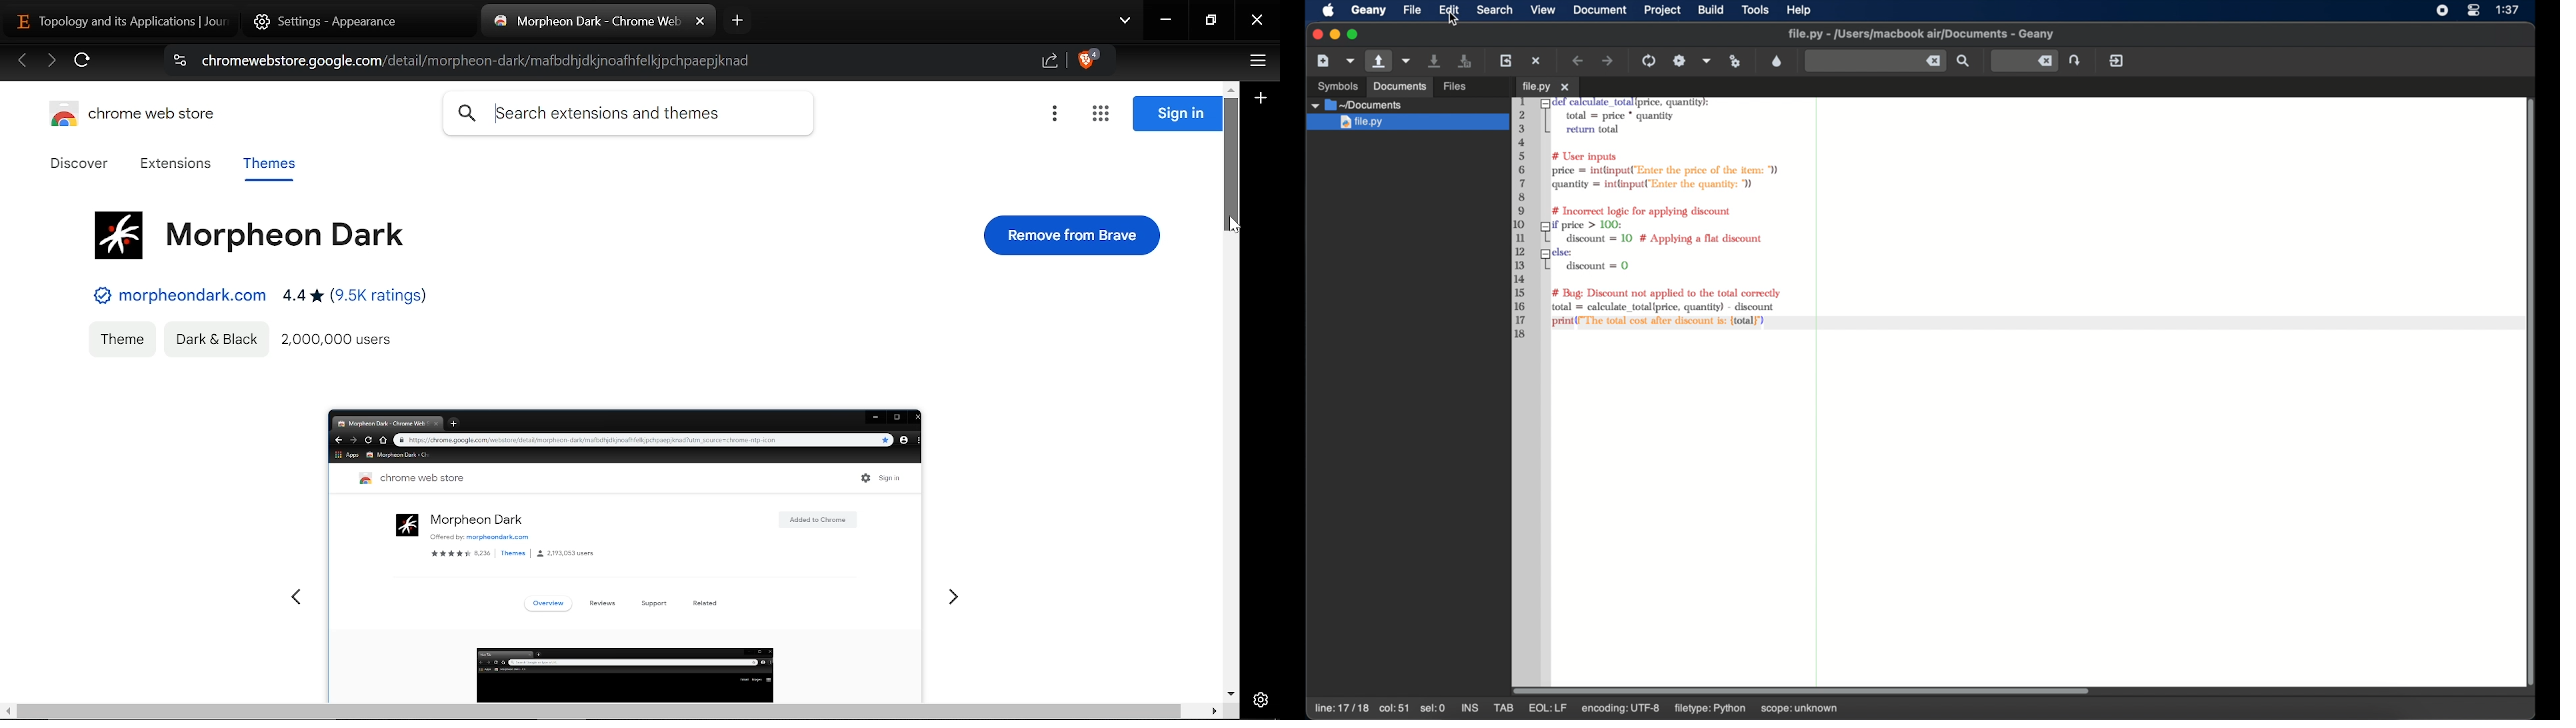 The height and width of the screenshot is (728, 2576). Describe the element at coordinates (1261, 699) in the screenshot. I see `Settings` at that location.